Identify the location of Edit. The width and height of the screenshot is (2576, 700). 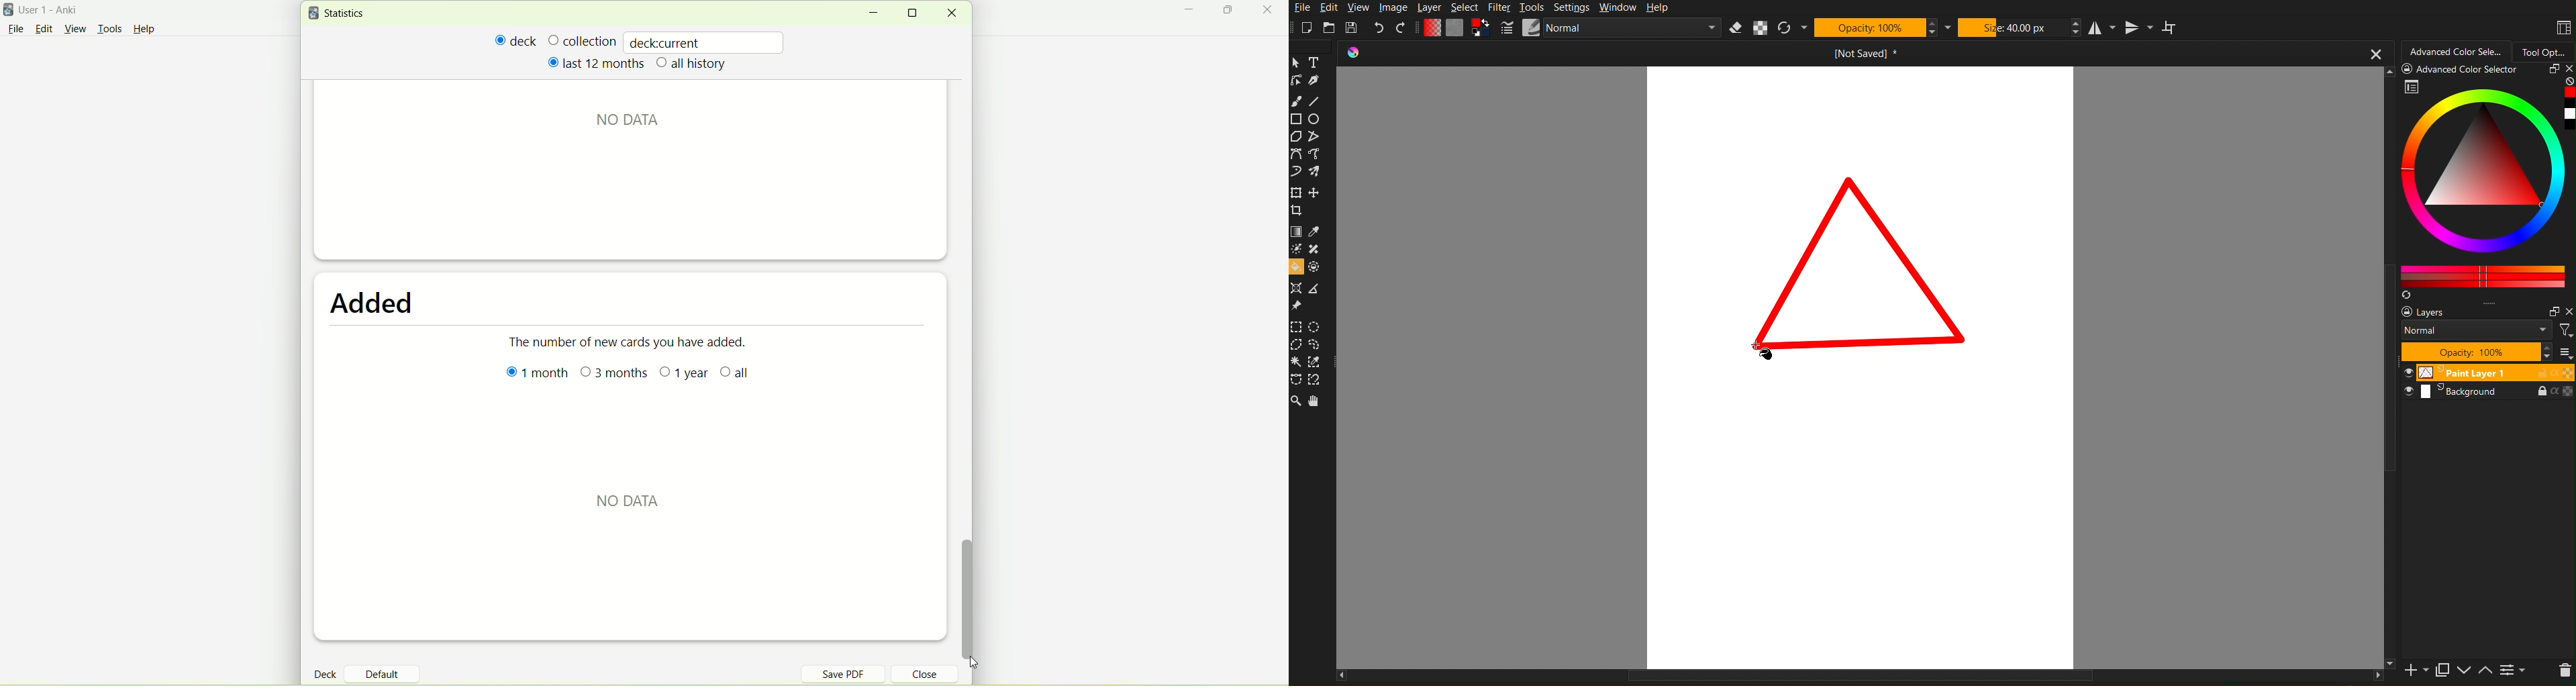
(1332, 8).